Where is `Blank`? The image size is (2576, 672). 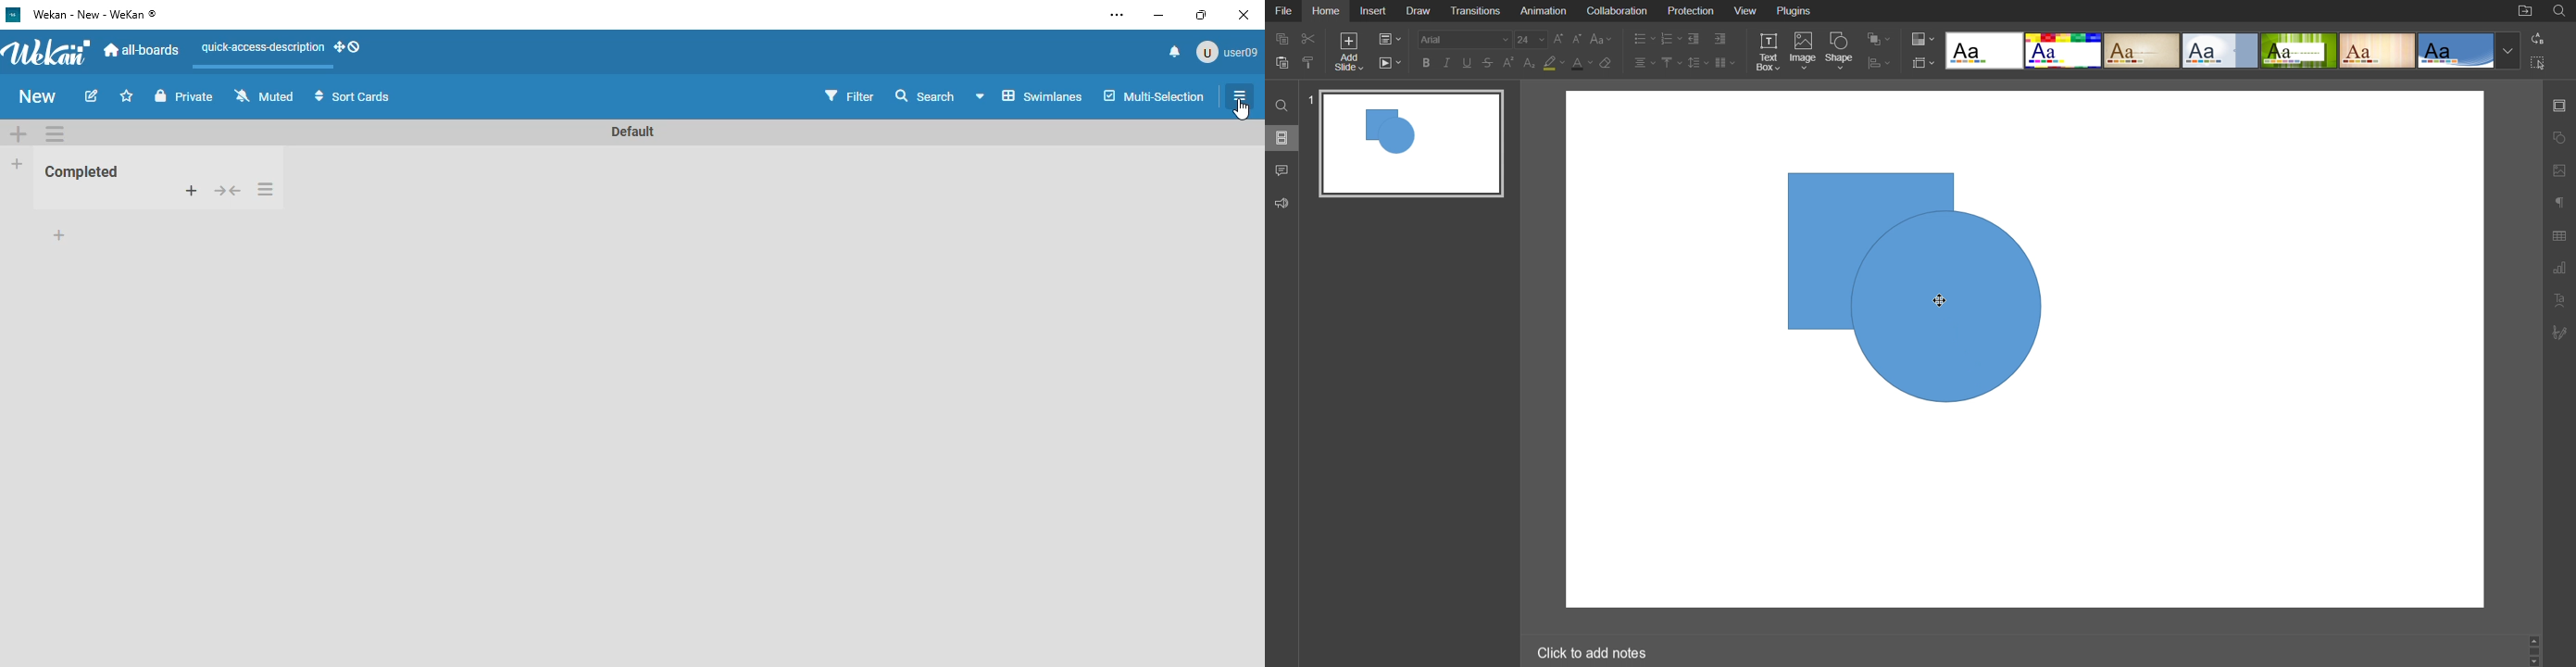
Blank is located at coordinates (1984, 51).